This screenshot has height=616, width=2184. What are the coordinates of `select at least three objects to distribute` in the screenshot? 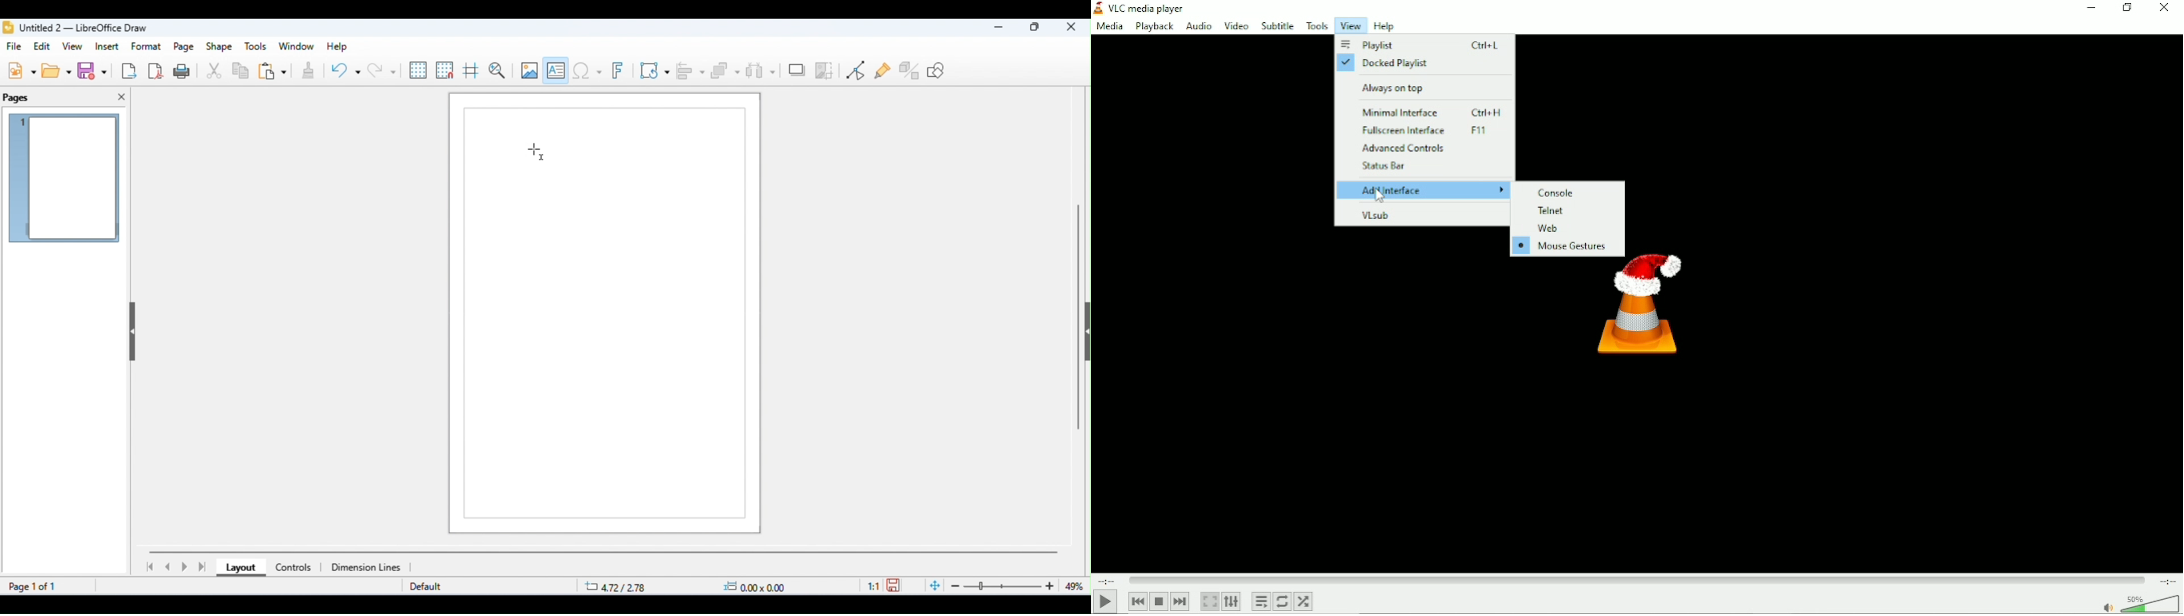 It's located at (761, 69).